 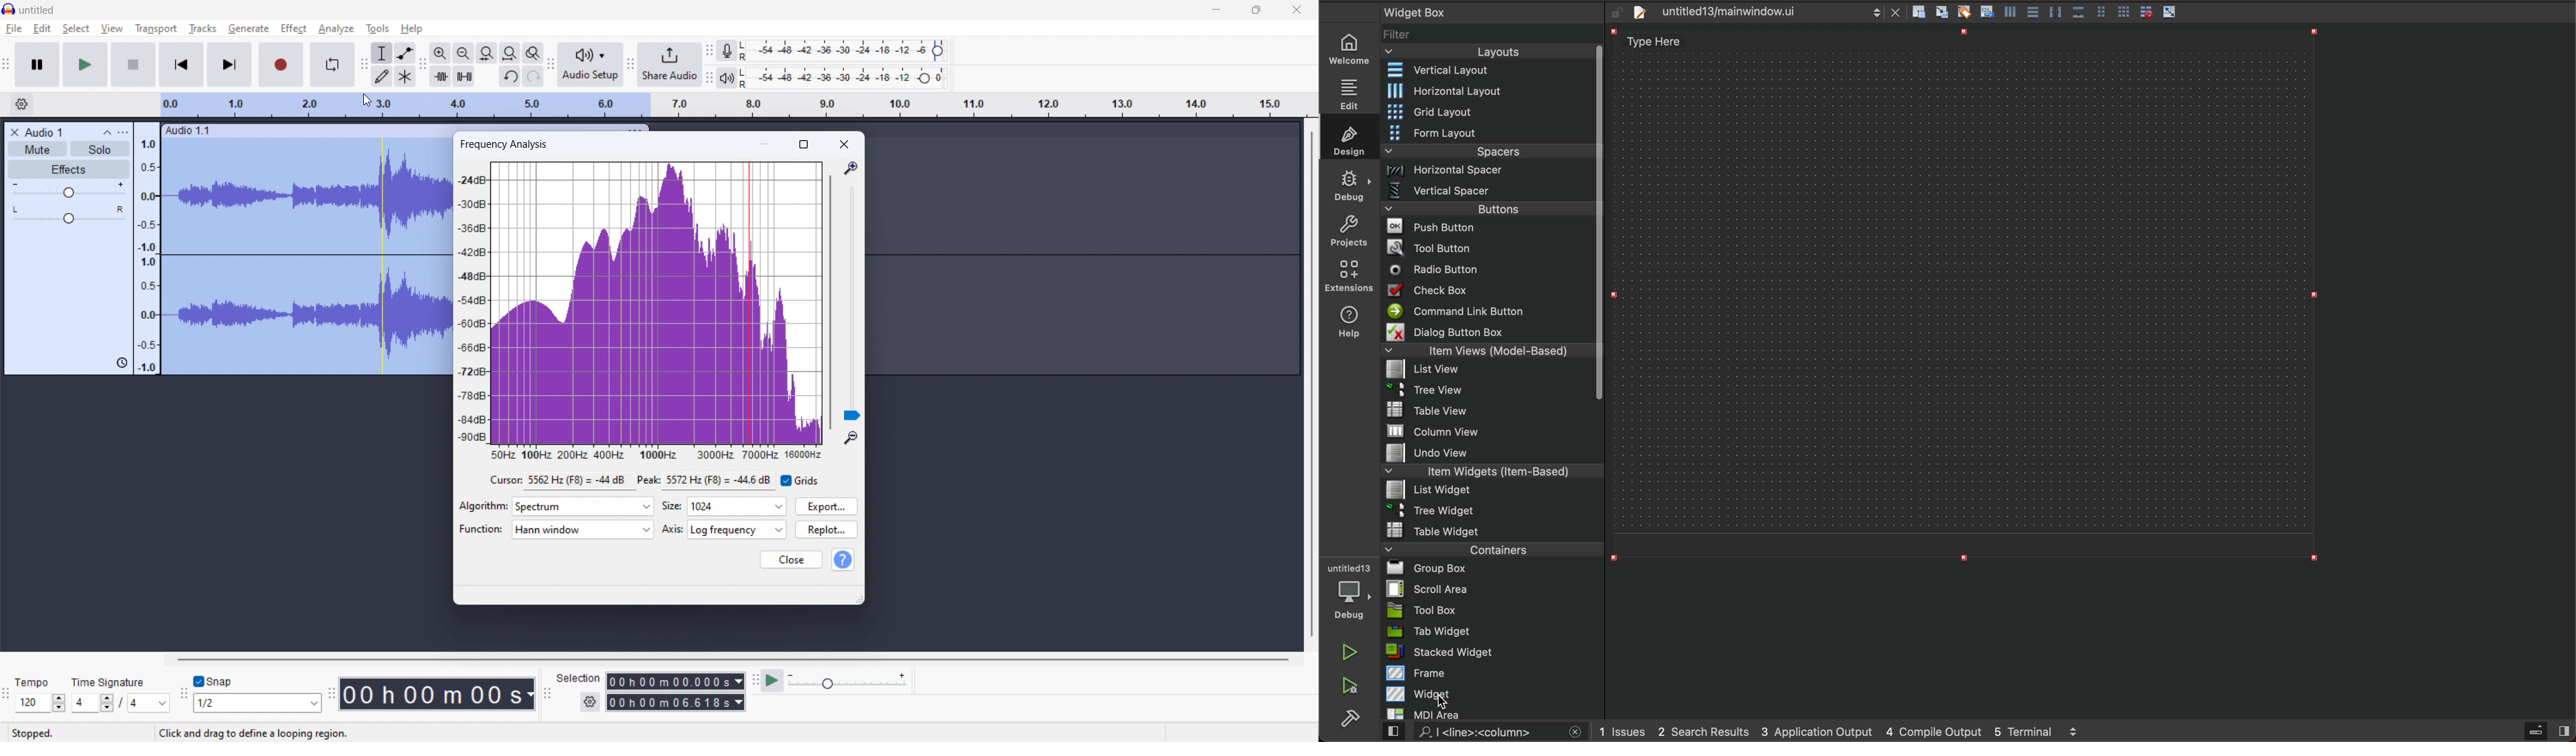 What do you see at coordinates (480, 529) in the screenshot?
I see `Function` at bounding box center [480, 529].